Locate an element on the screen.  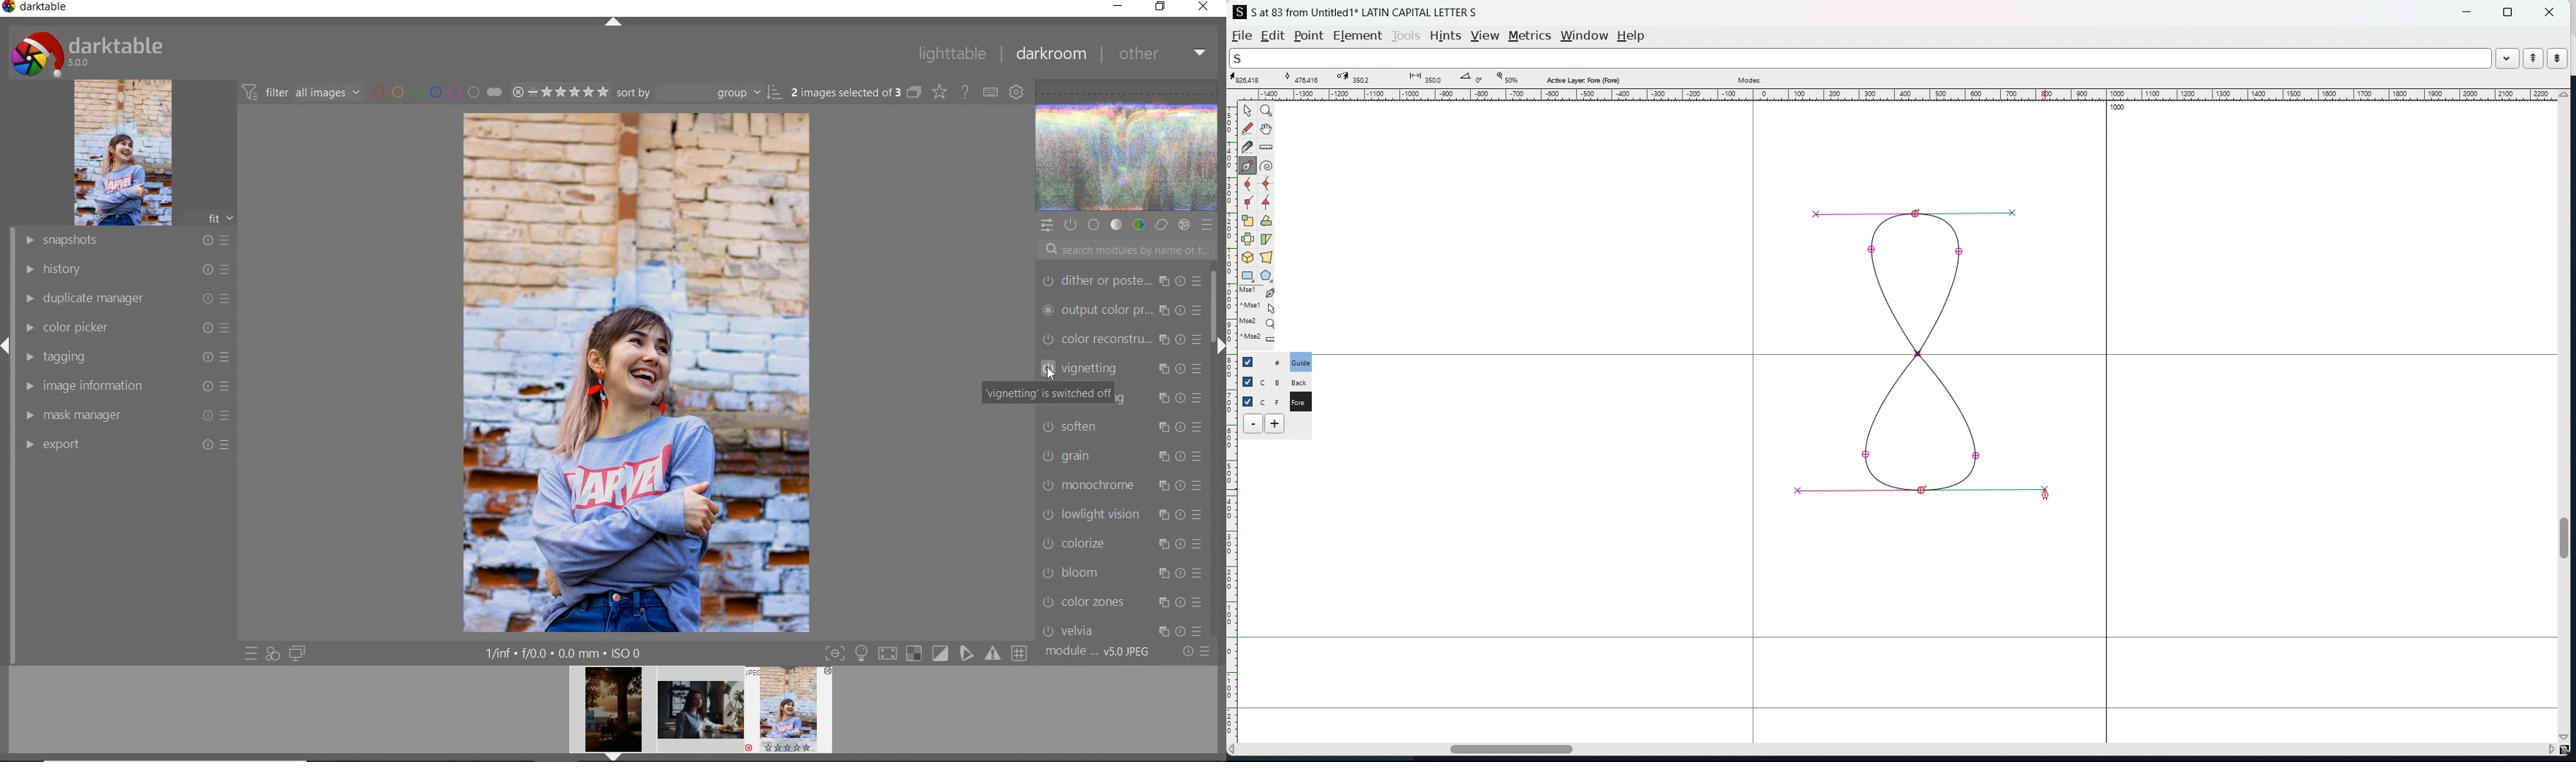
system logo and name is located at coordinates (90, 52).